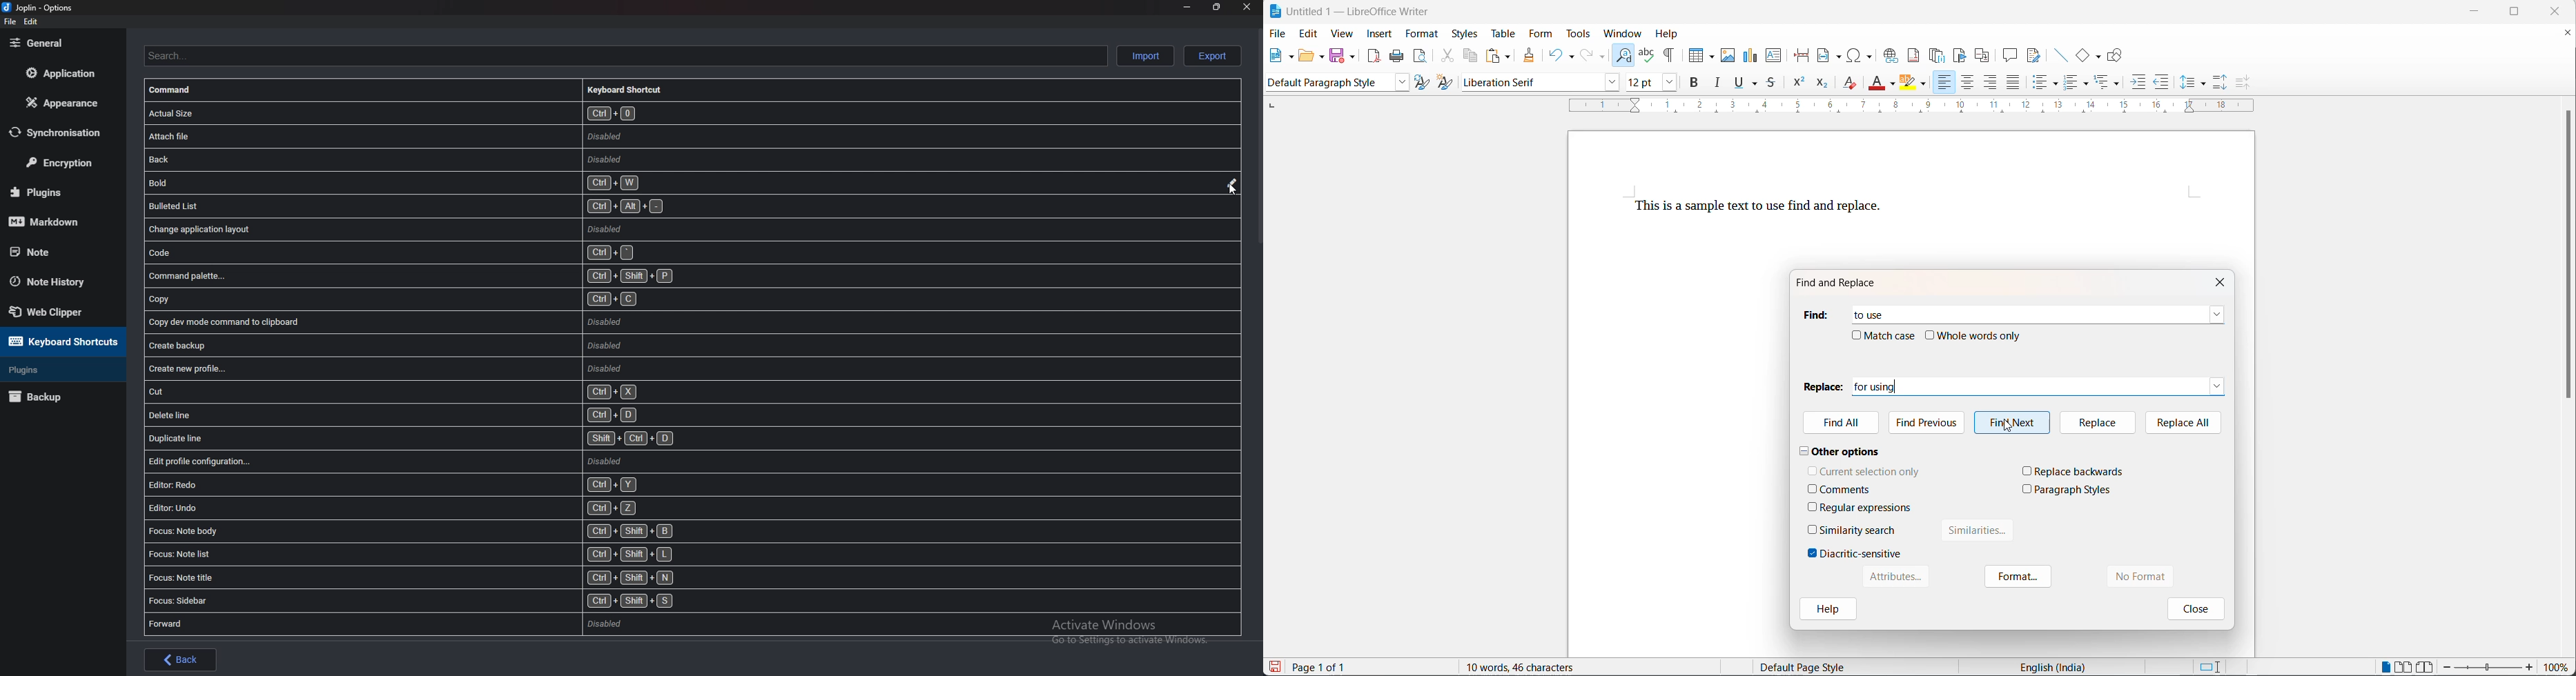 The height and width of the screenshot is (700, 2576). I want to click on edit, so click(30, 22).